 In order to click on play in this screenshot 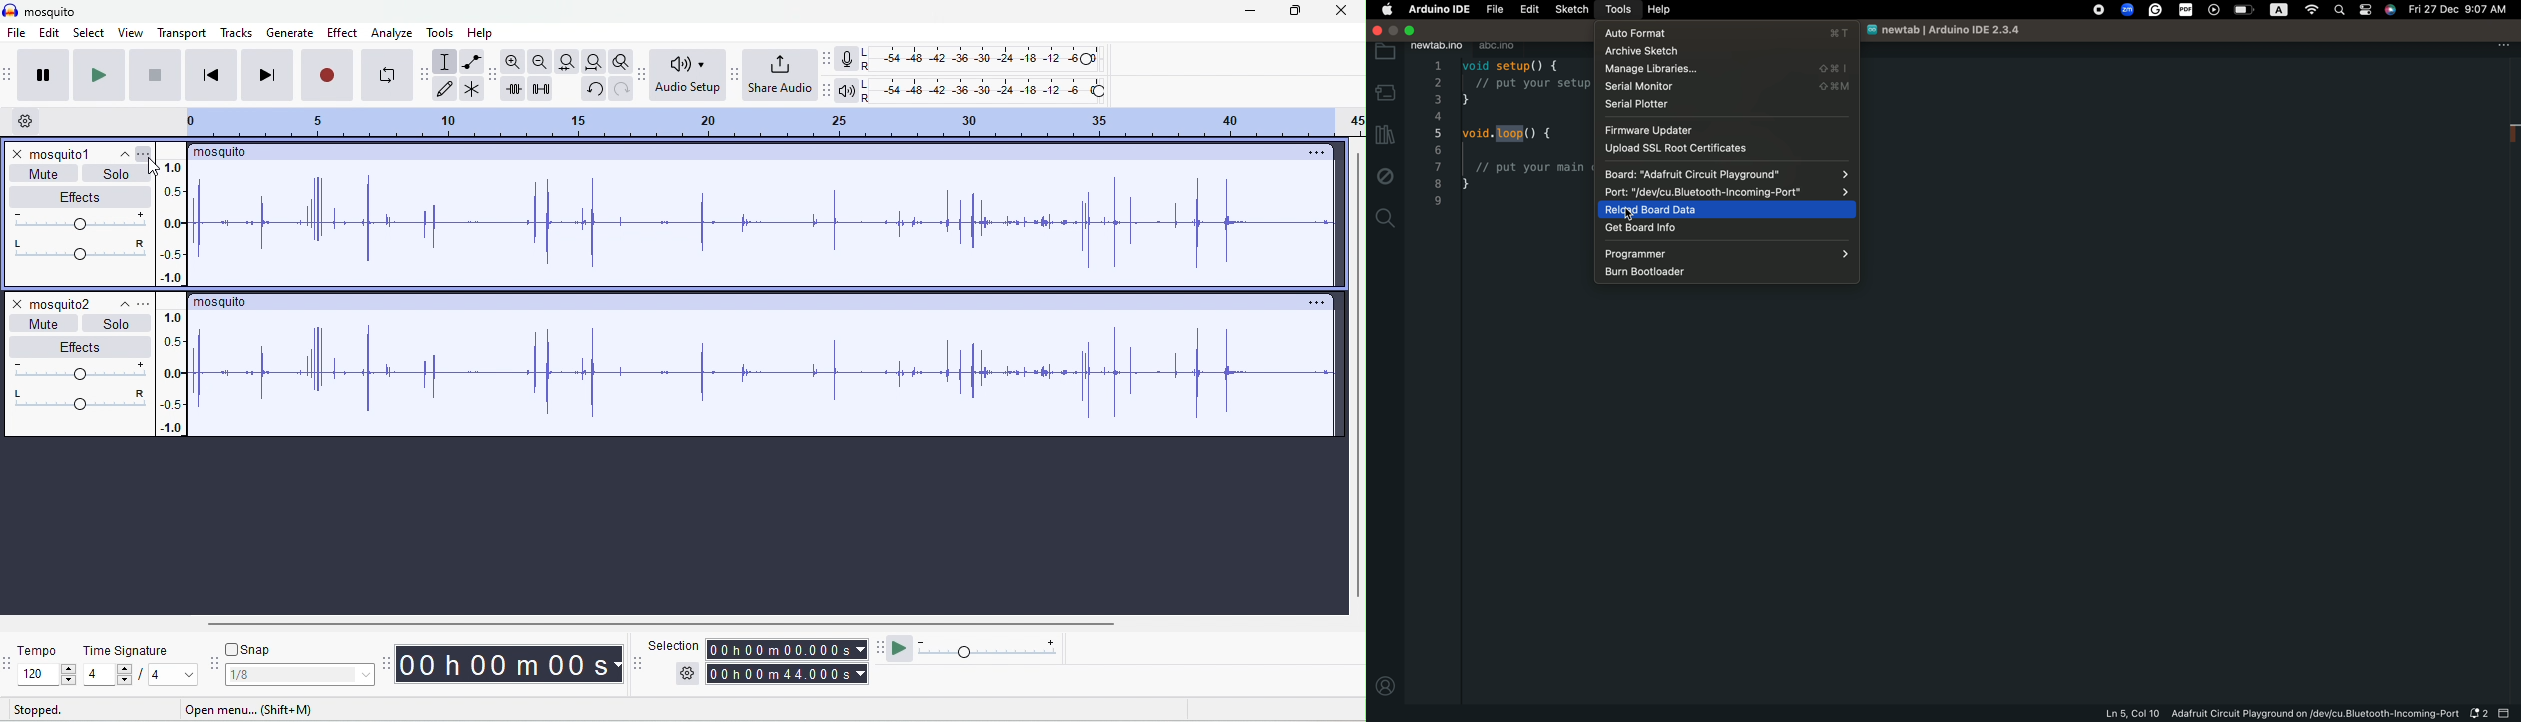, I will do `click(97, 74)`.